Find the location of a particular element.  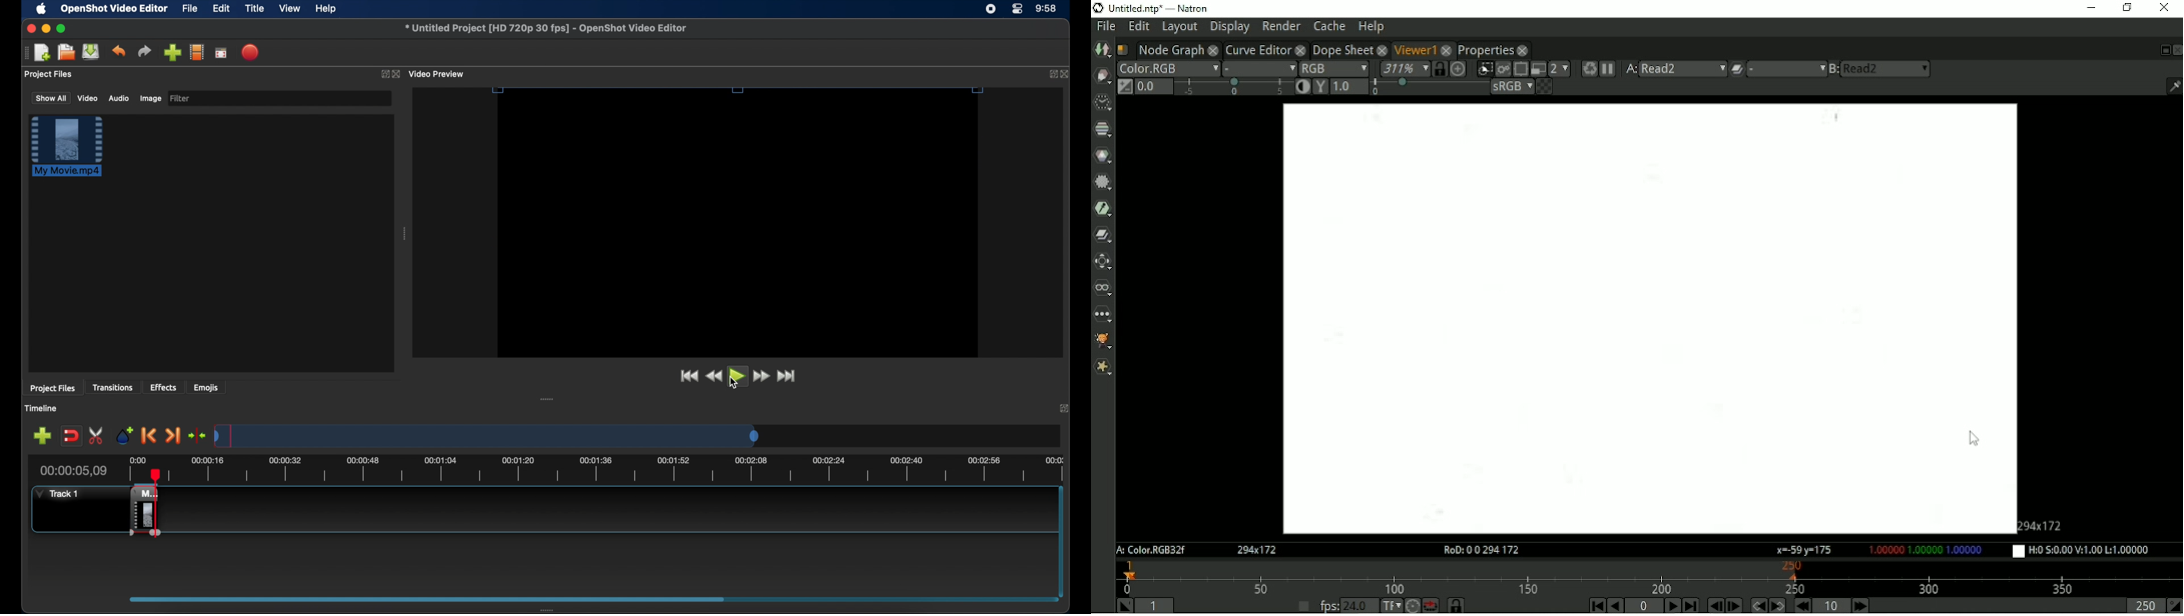

Time is located at coordinates (1101, 102).